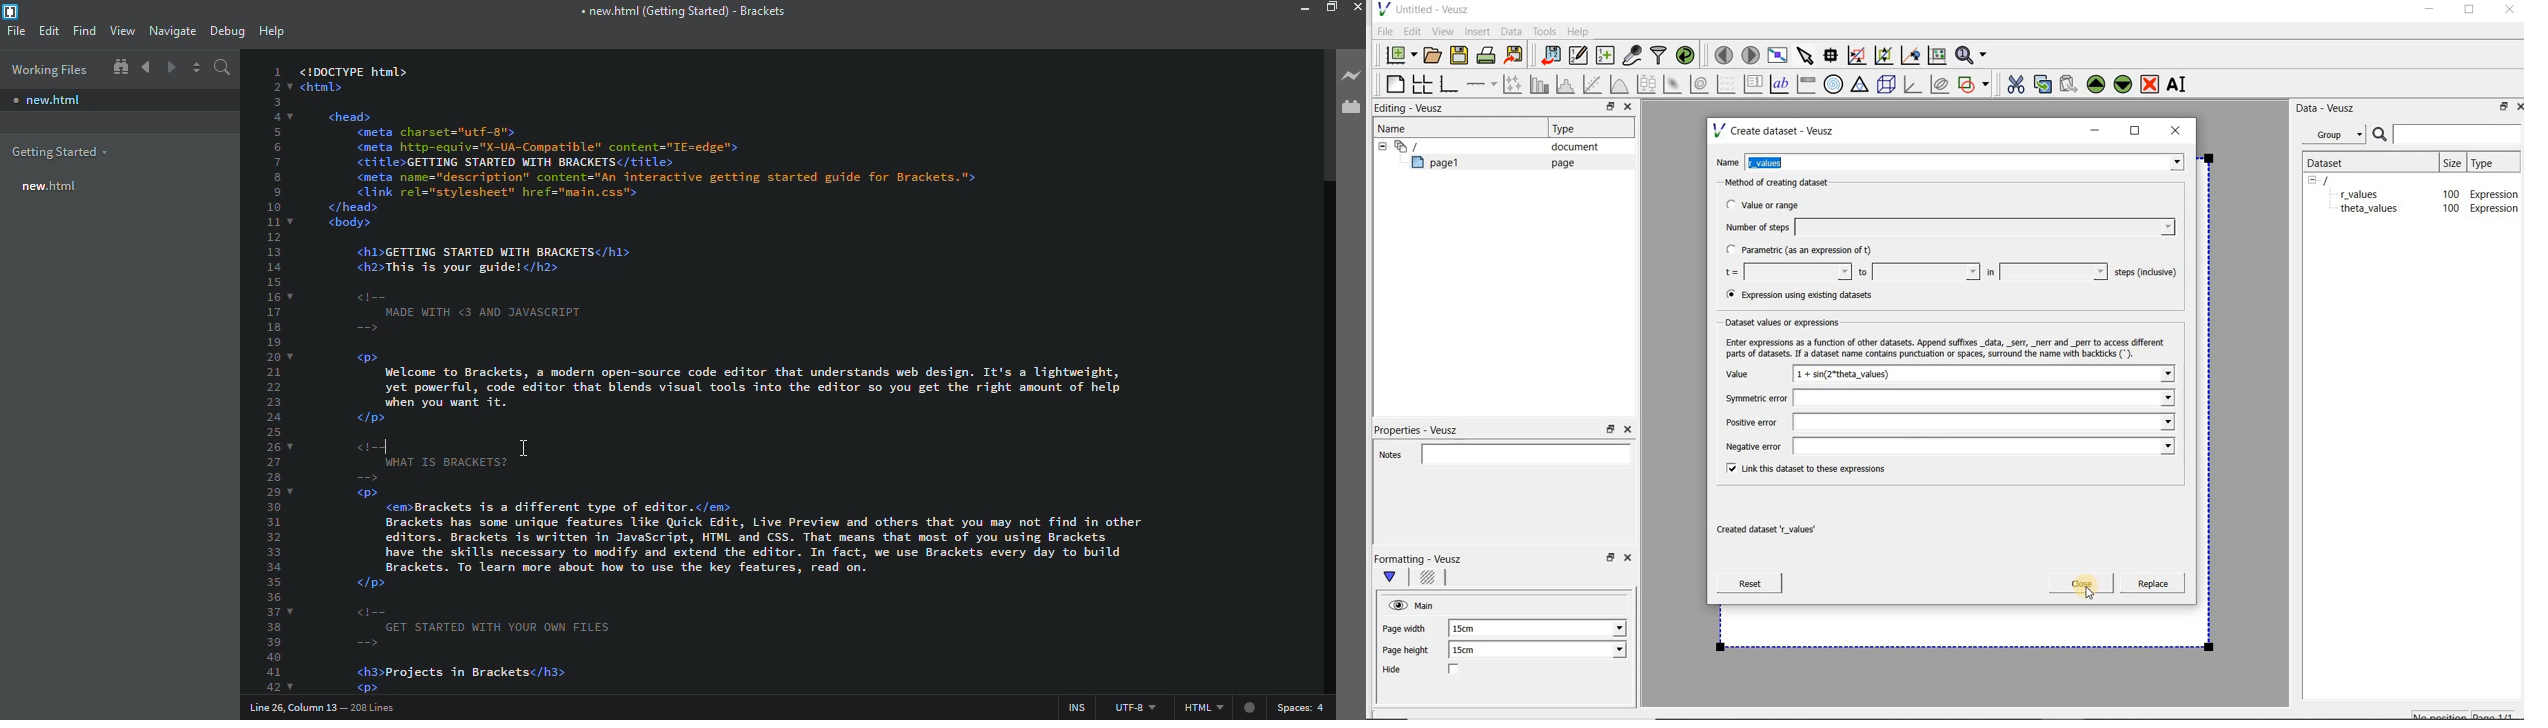 The height and width of the screenshot is (728, 2548). What do you see at coordinates (2136, 131) in the screenshot?
I see `maximize` at bounding box center [2136, 131].